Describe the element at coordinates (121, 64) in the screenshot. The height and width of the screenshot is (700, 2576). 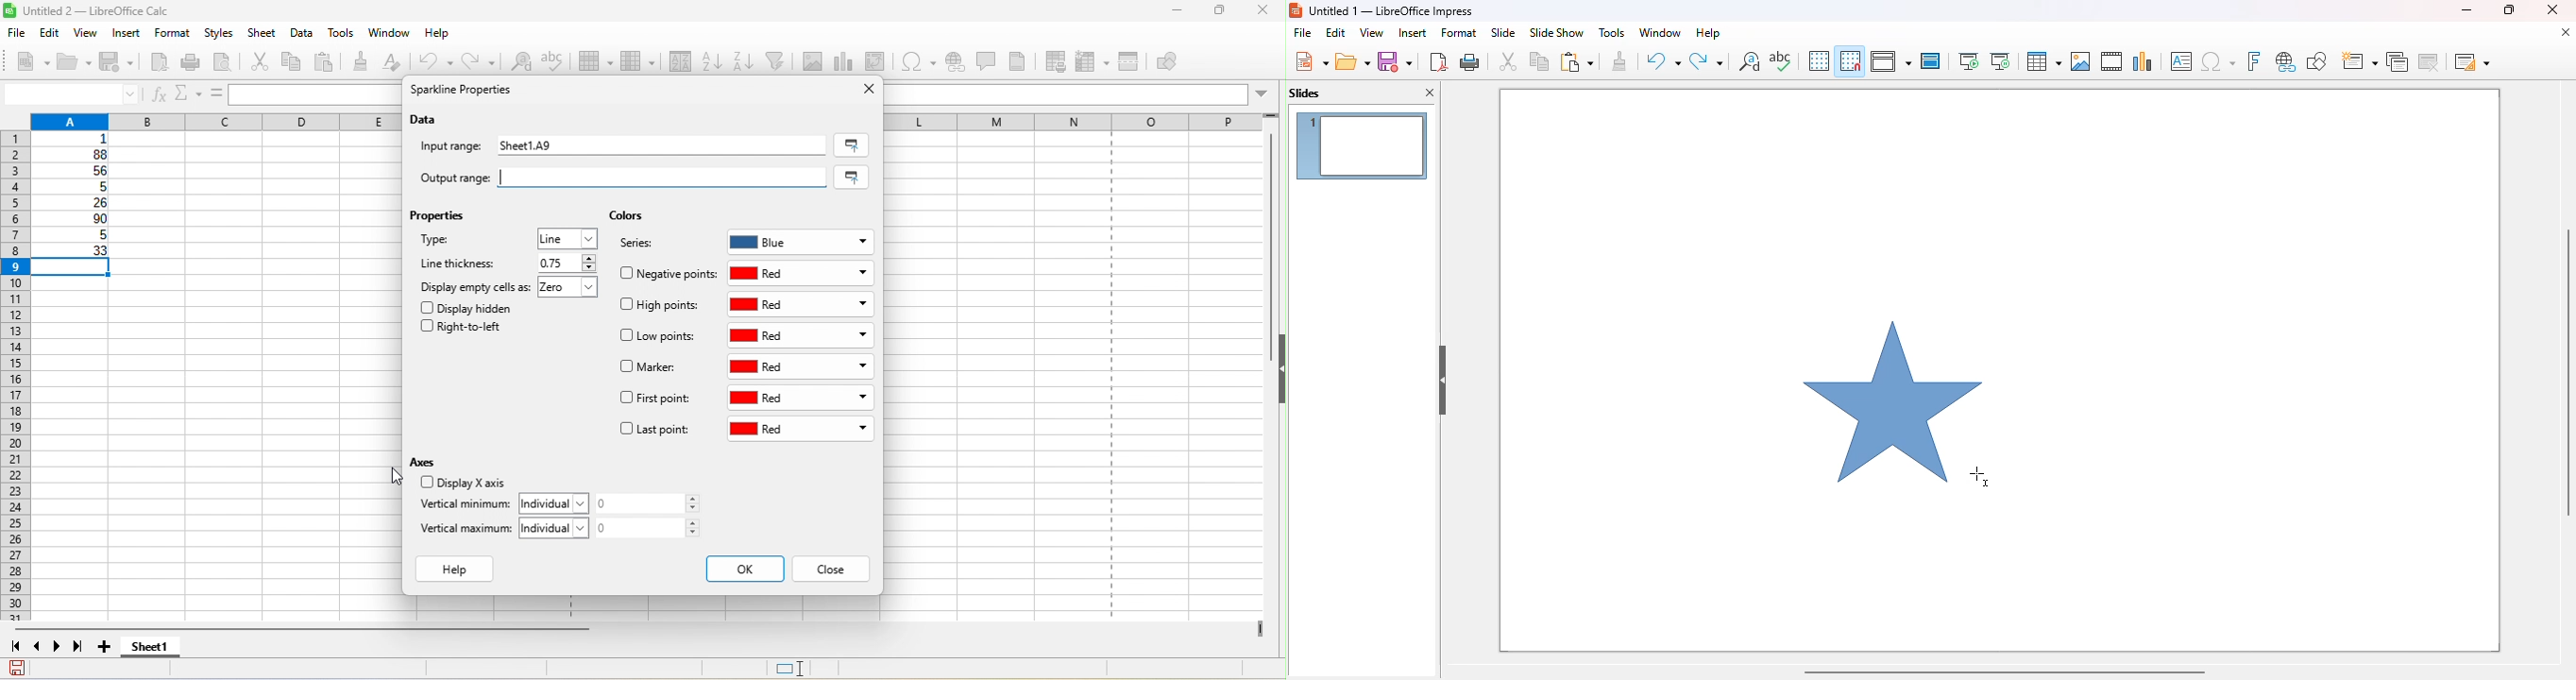
I see `save` at that location.